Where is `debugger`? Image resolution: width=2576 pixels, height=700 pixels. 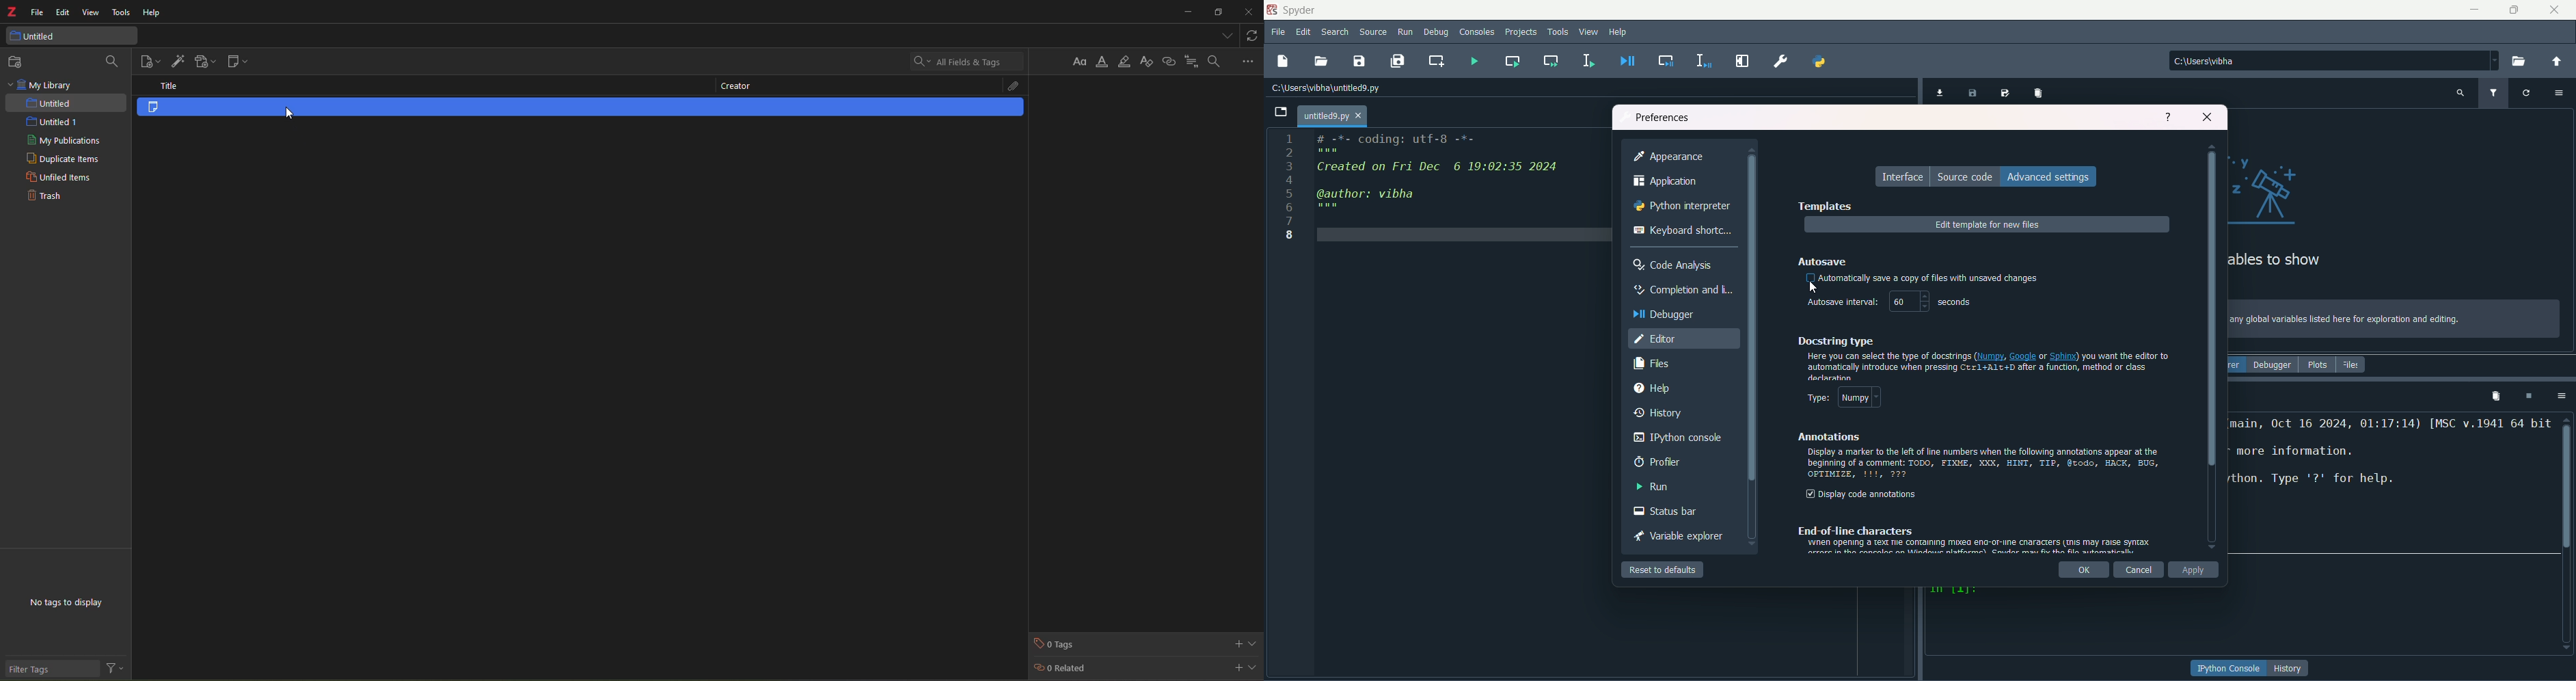 debugger is located at coordinates (2272, 365).